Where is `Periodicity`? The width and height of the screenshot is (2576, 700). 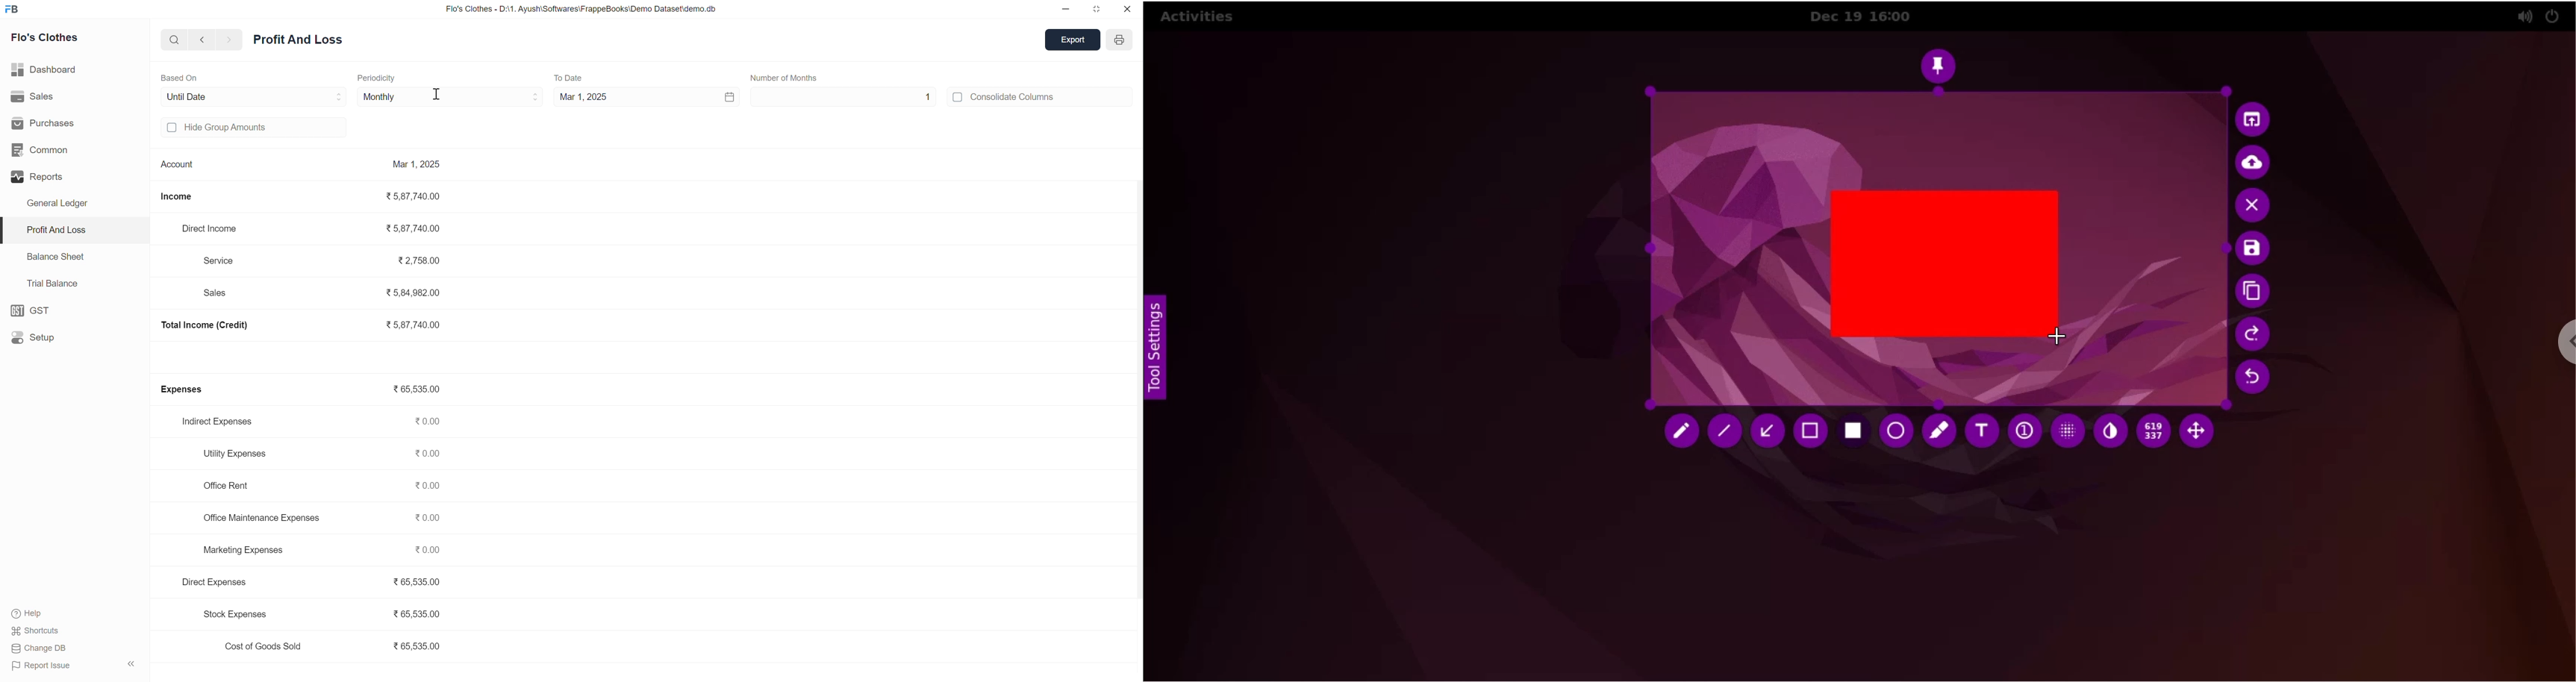 Periodicity is located at coordinates (379, 79).